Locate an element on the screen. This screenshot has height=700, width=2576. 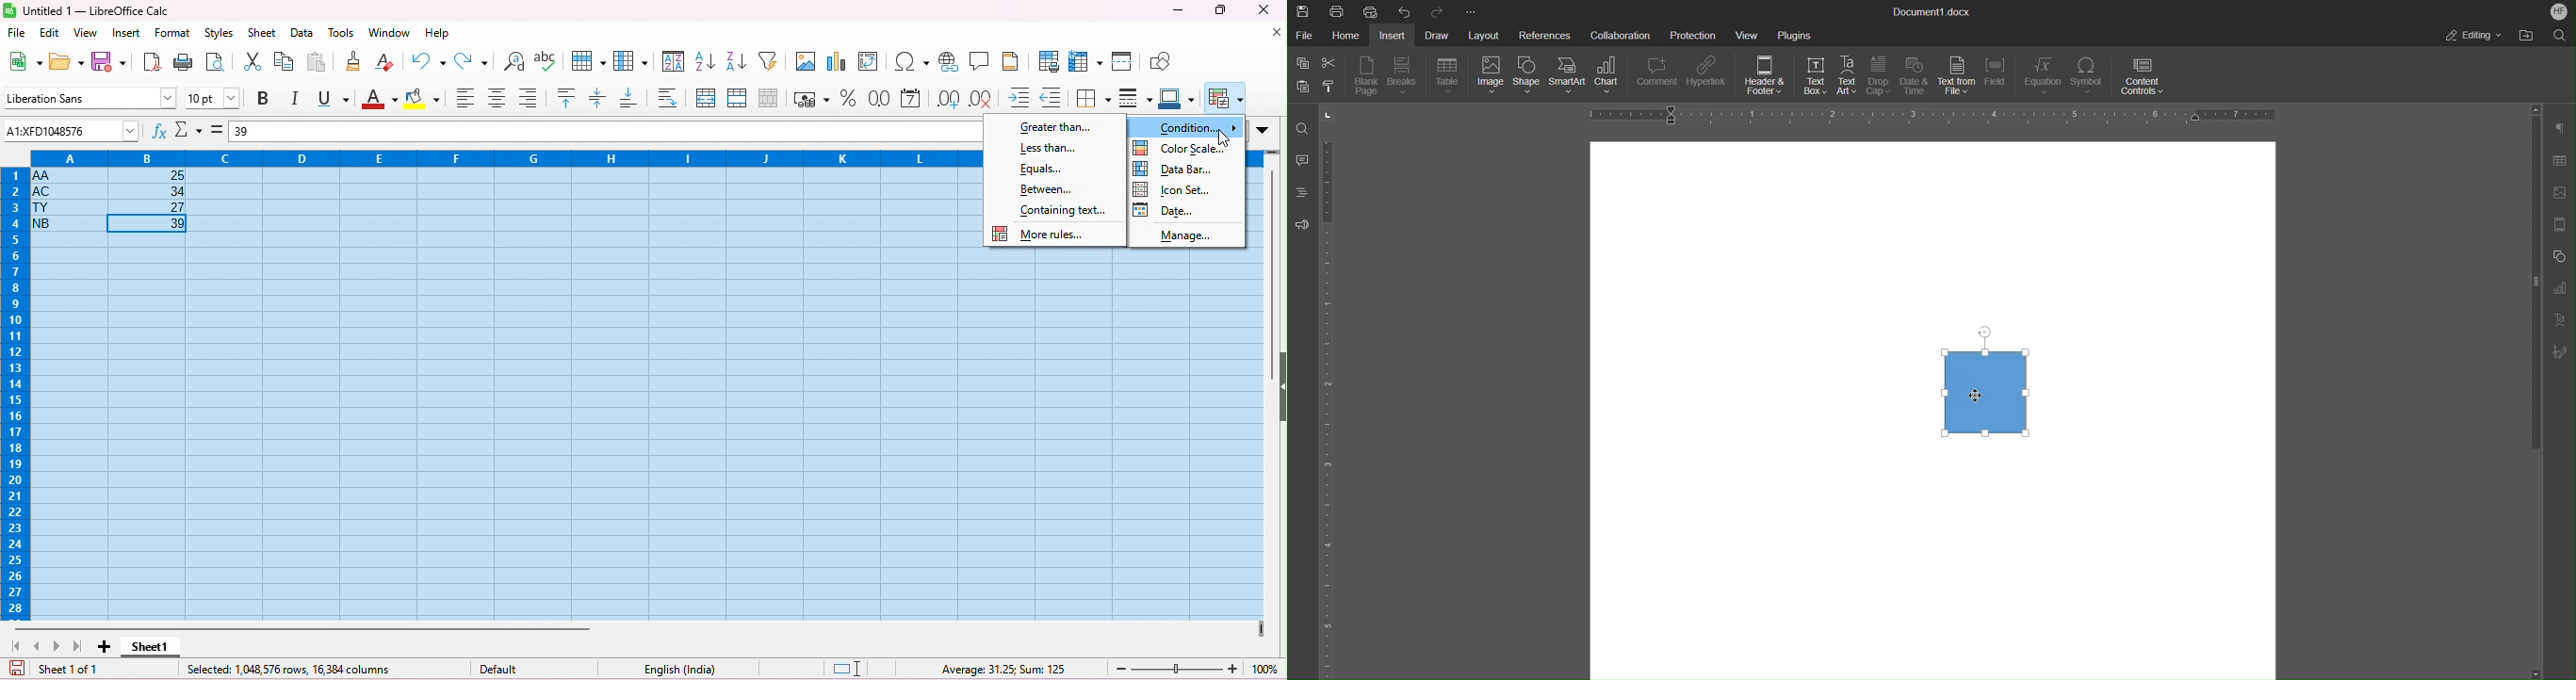
cursor movement is located at coordinates (1225, 139).